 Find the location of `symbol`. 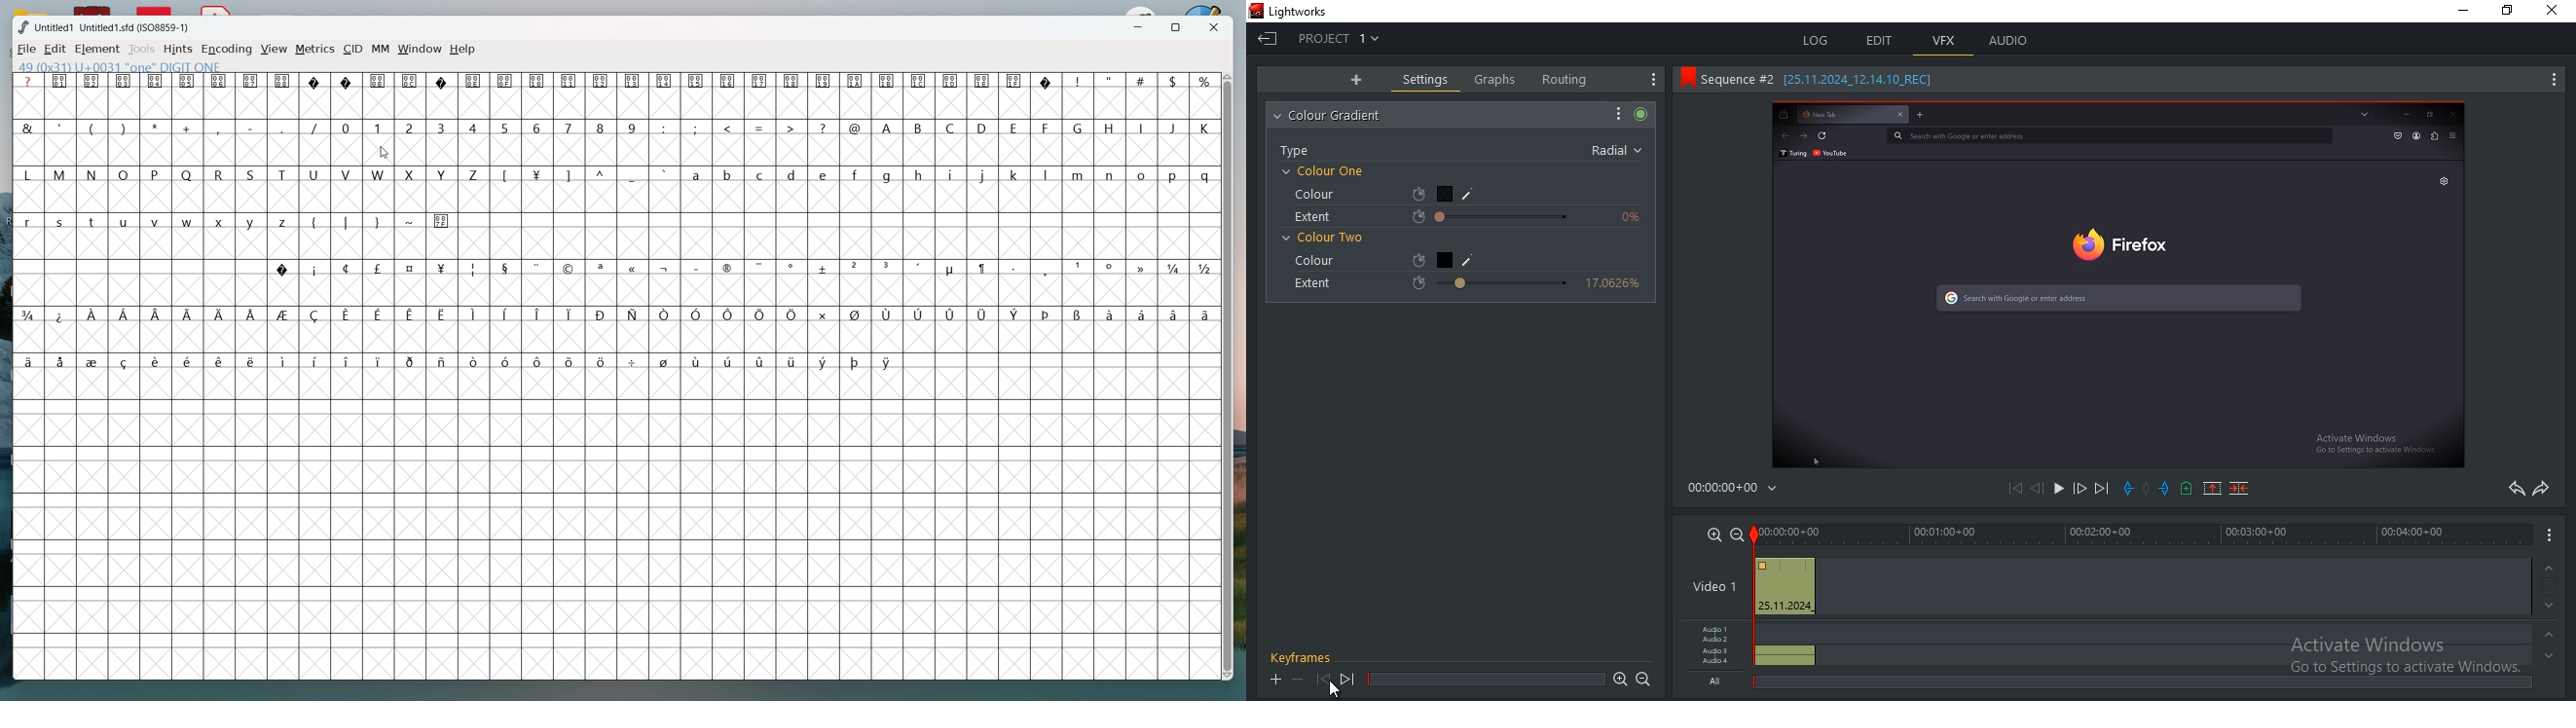

symbol is located at coordinates (347, 268).